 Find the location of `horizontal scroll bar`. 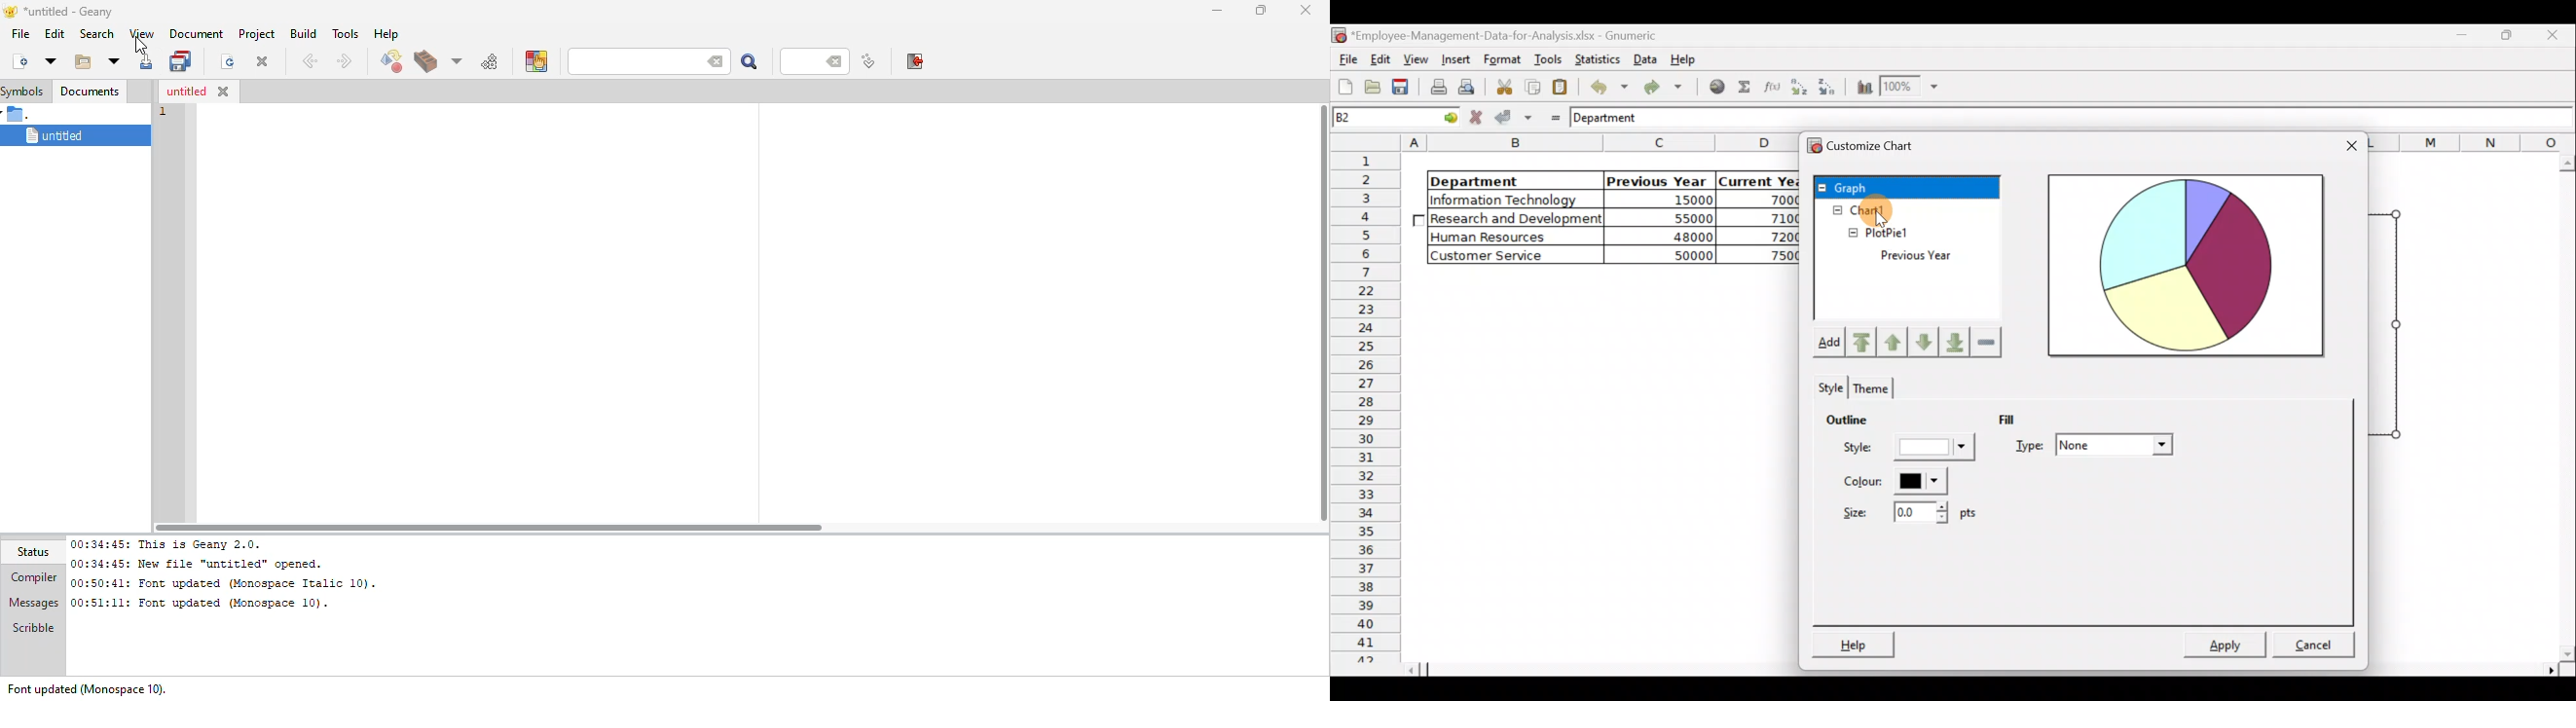

horizontal scroll bar is located at coordinates (483, 524).